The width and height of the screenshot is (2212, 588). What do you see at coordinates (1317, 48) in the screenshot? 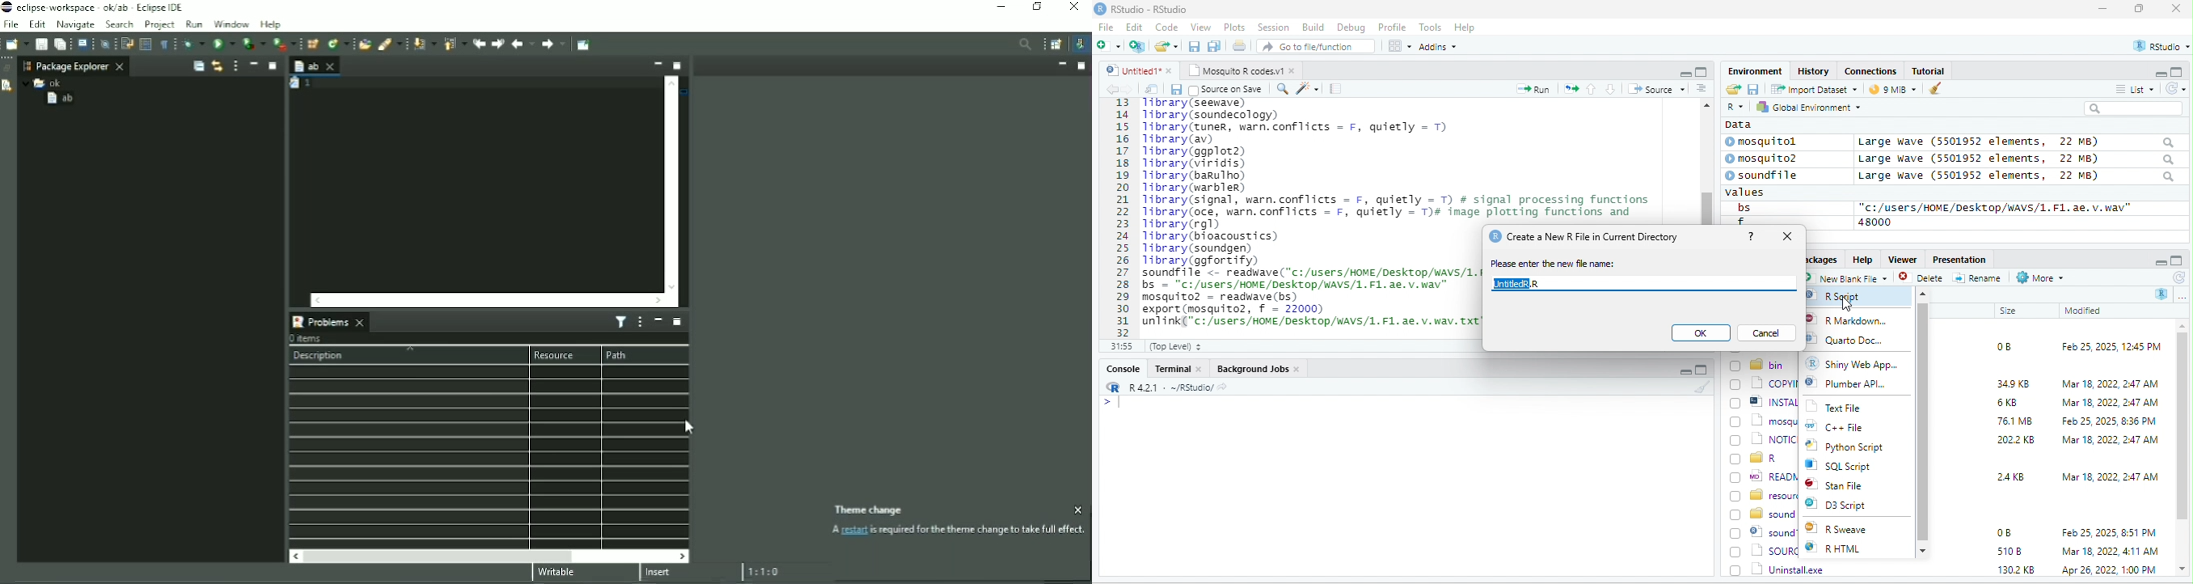
I see `” Go to file/function` at bounding box center [1317, 48].